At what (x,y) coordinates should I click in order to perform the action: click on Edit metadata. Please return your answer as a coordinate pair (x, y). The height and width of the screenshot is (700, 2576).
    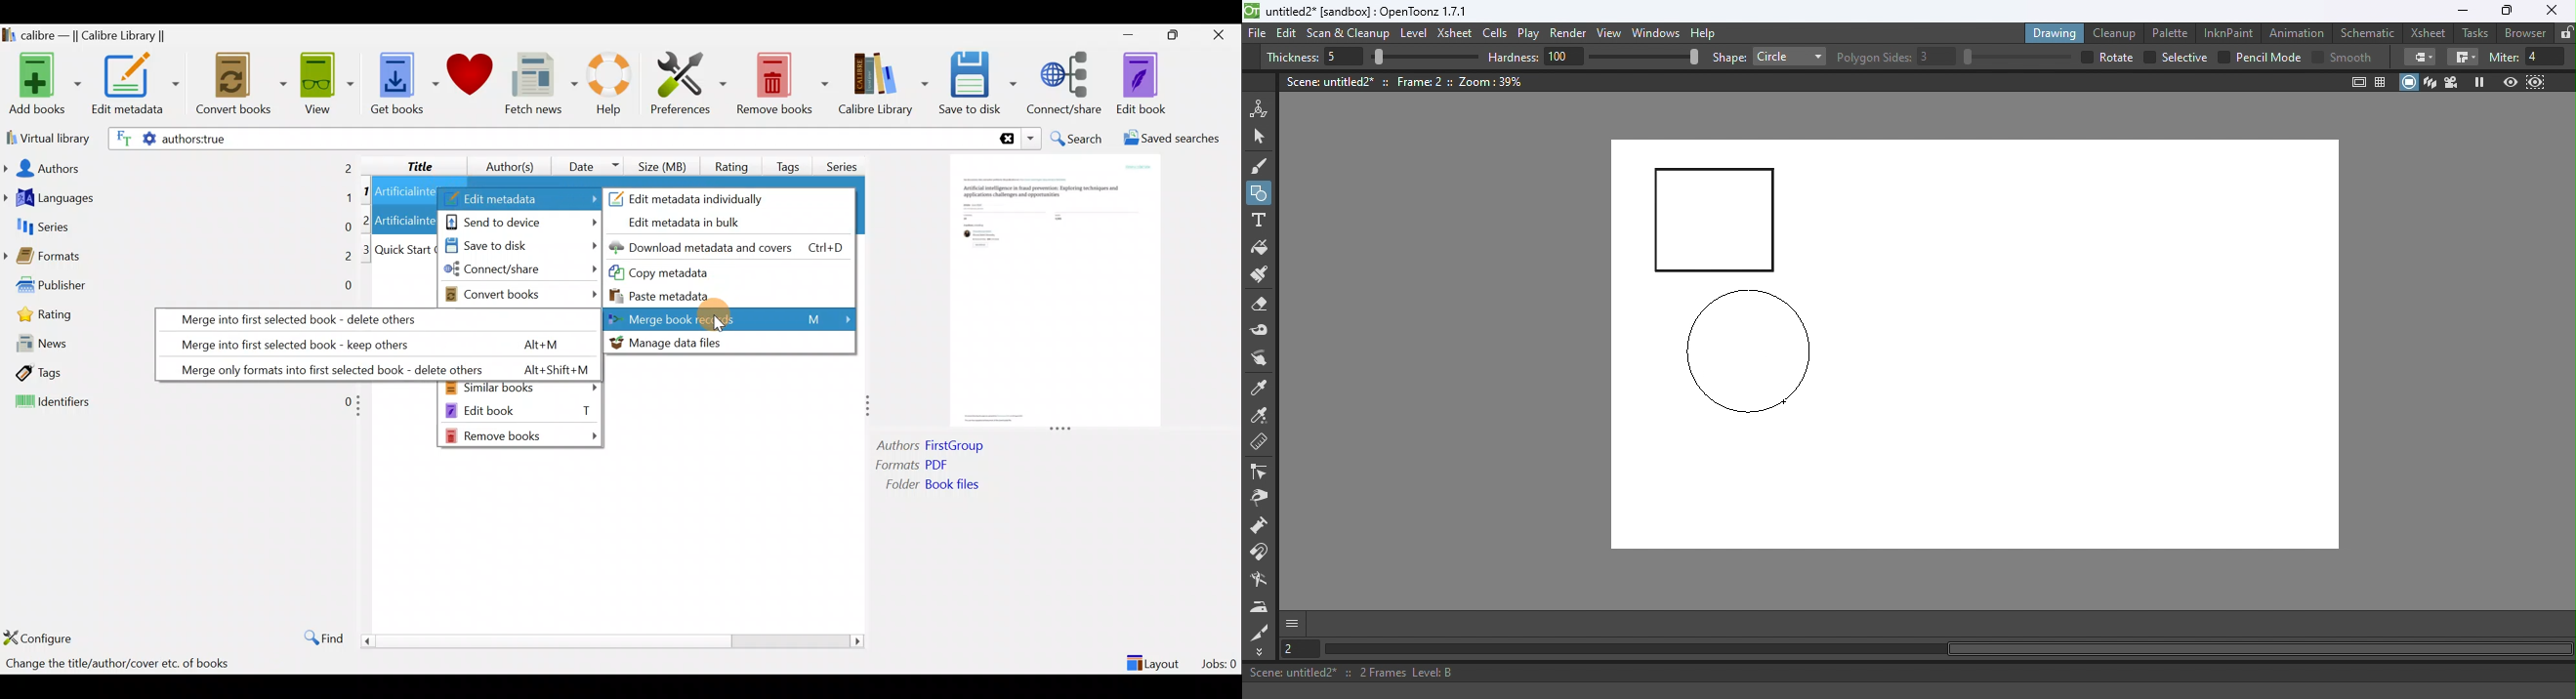
    Looking at the image, I should click on (520, 199).